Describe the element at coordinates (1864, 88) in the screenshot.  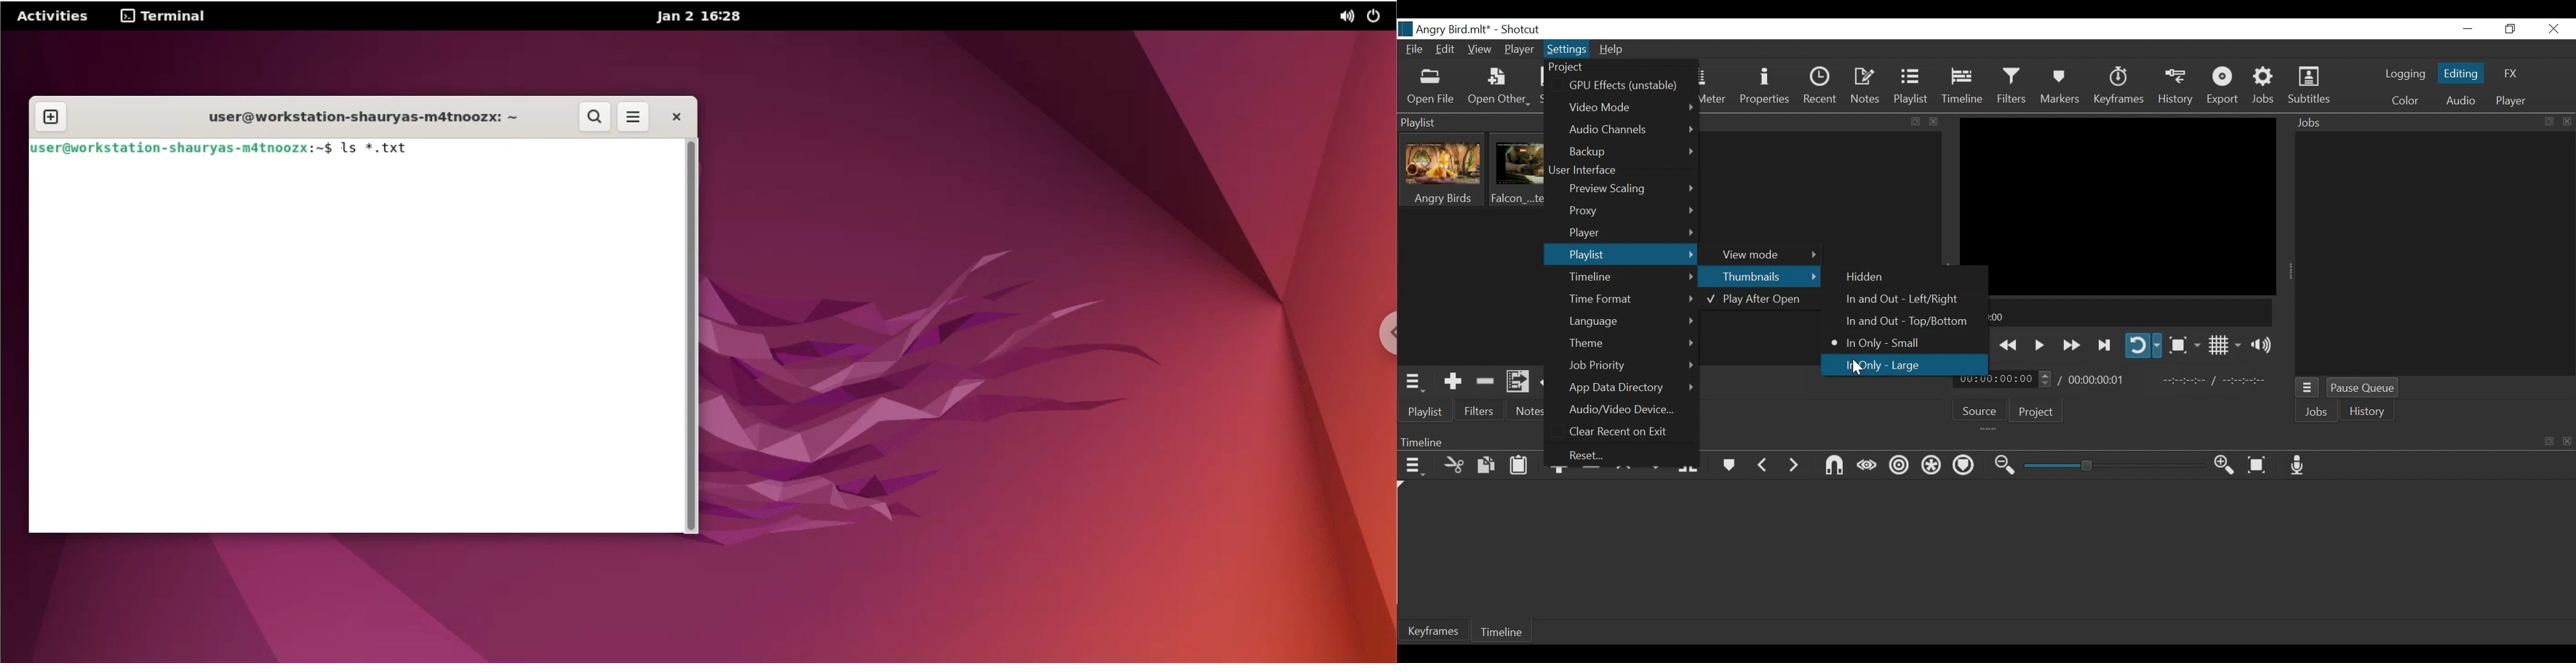
I see `Notes` at that location.